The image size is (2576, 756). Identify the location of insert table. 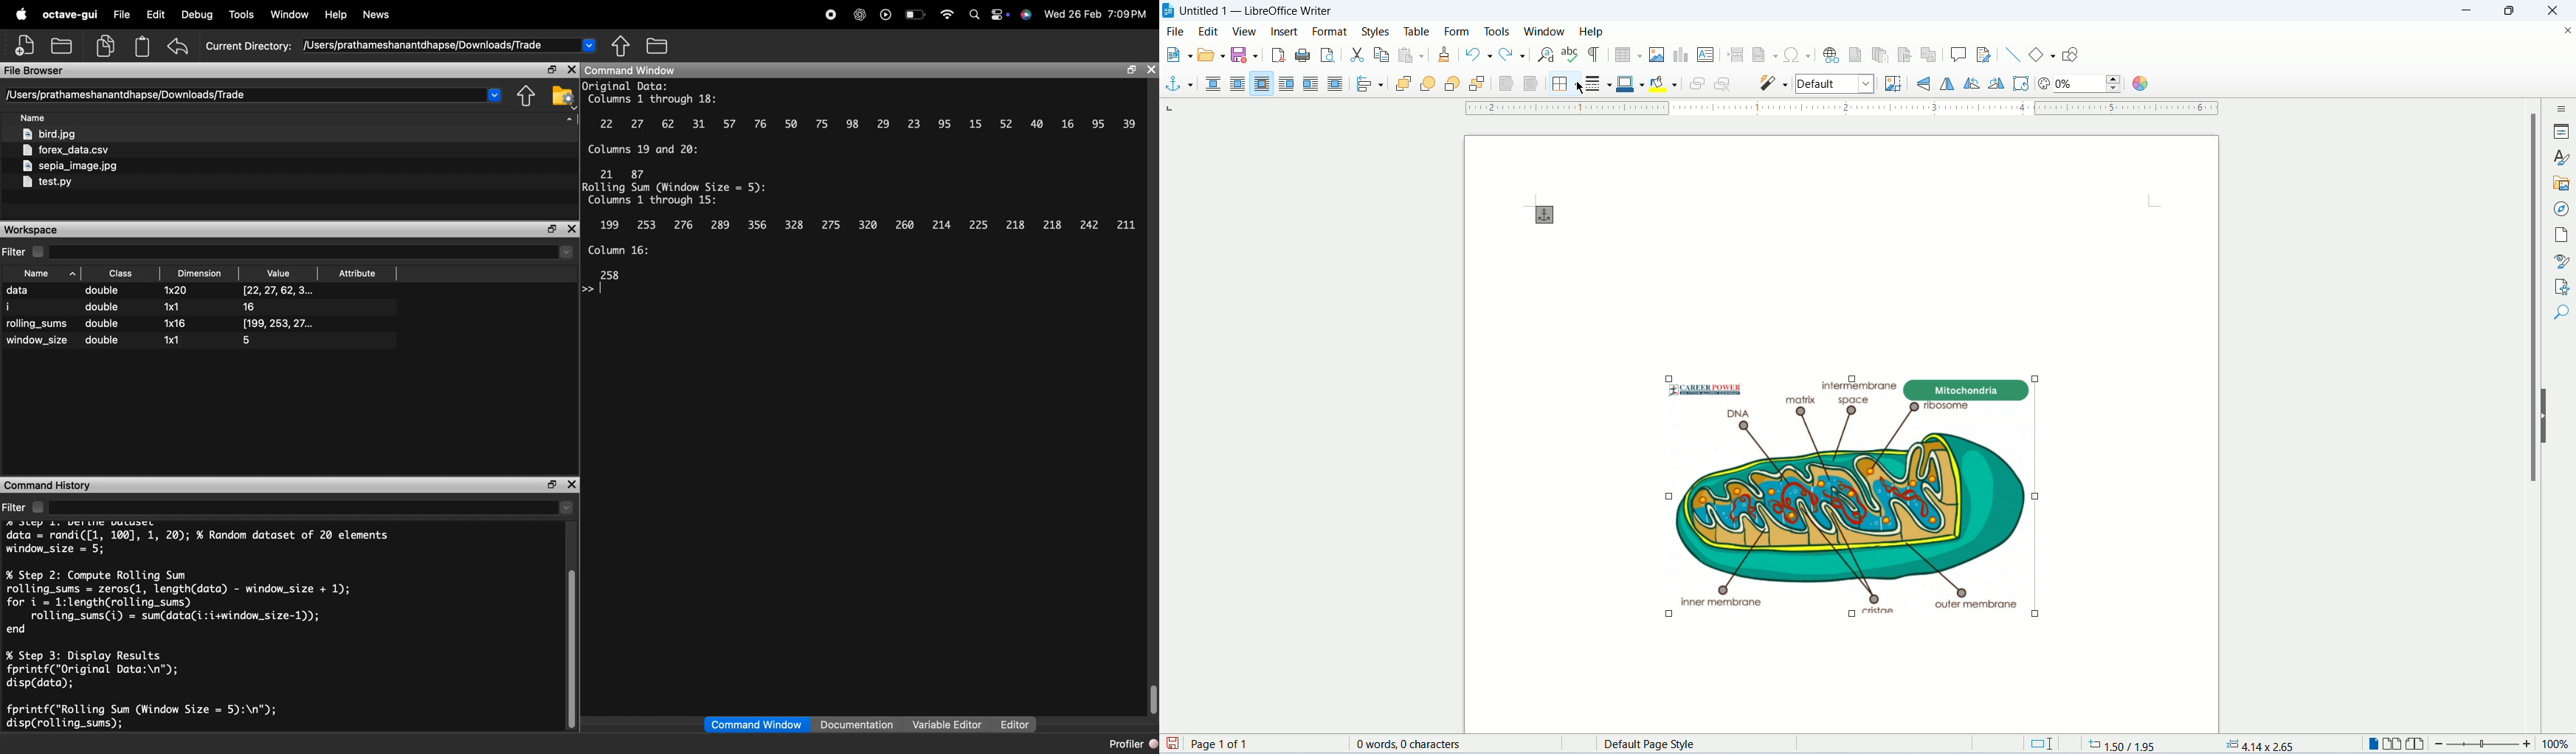
(1629, 55).